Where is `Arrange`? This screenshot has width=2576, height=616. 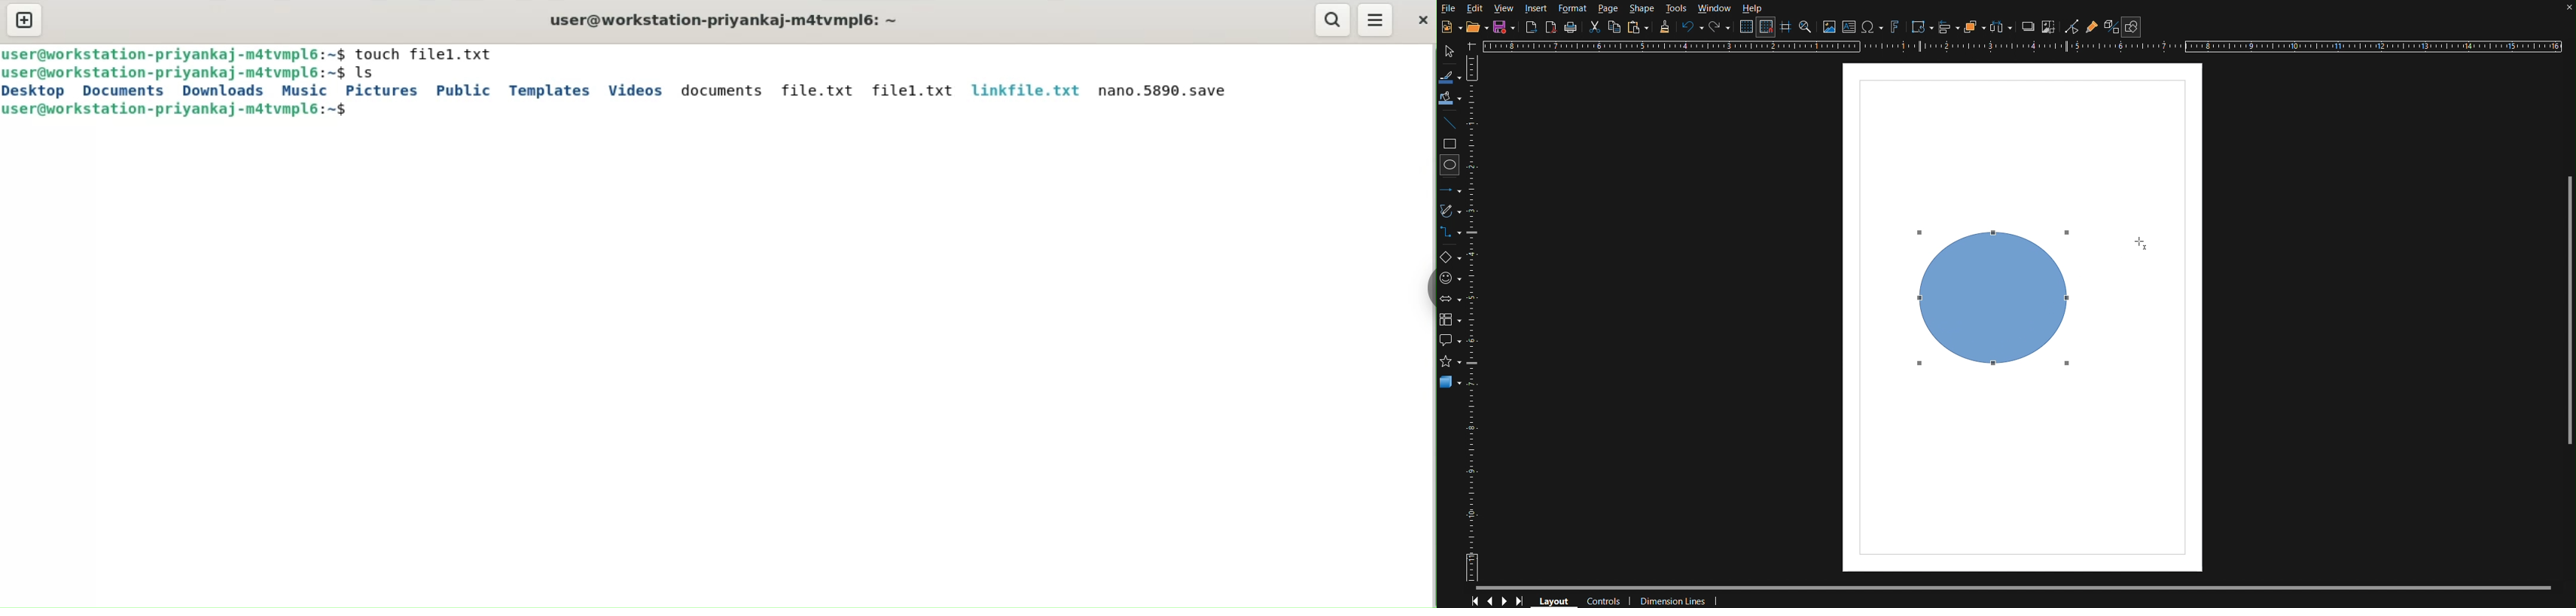
Arrange is located at coordinates (1973, 27).